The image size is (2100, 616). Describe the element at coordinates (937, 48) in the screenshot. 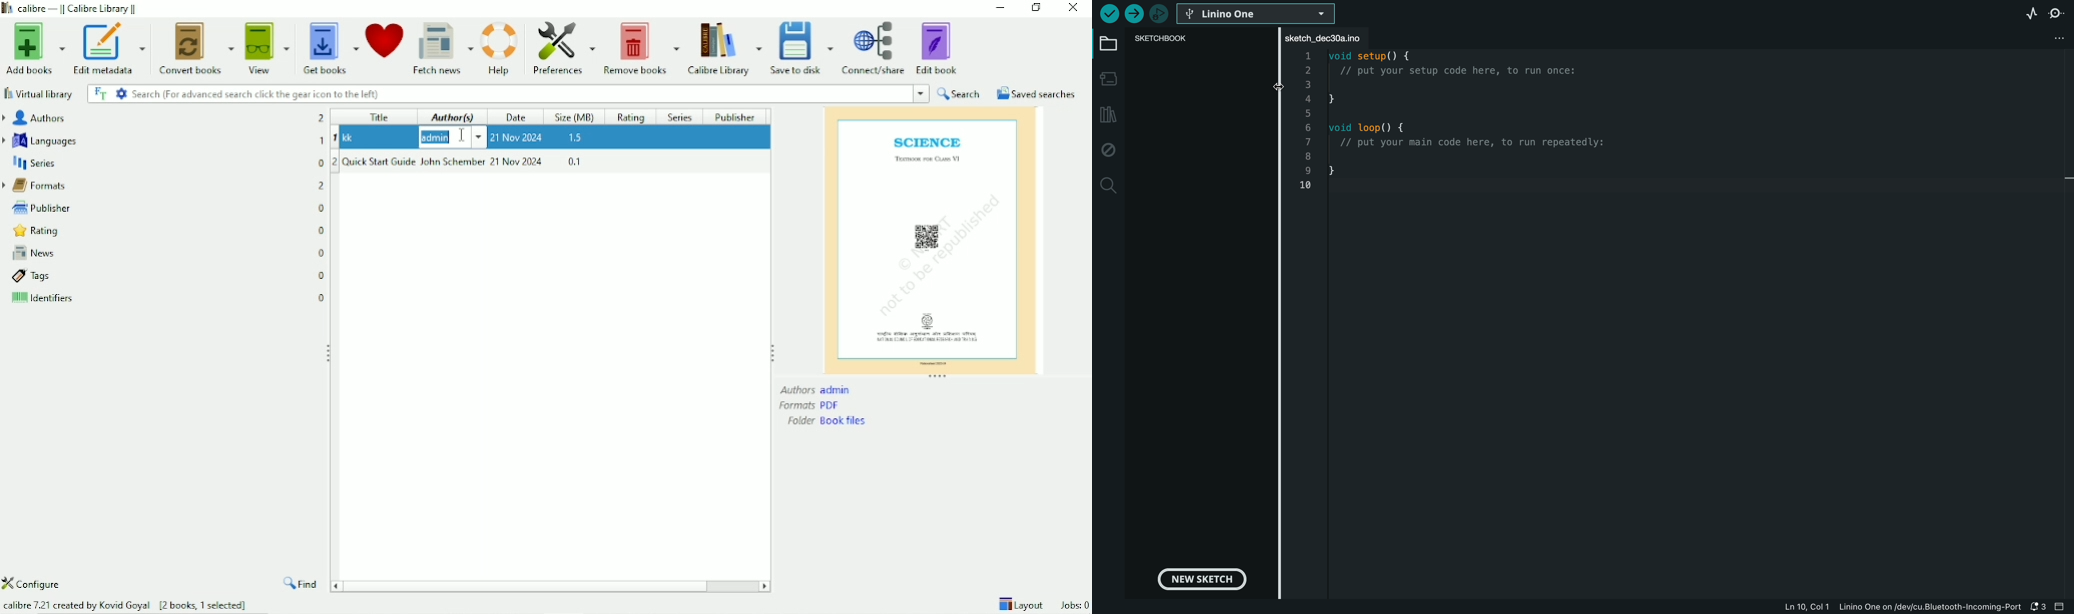

I see `Edit book` at that location.